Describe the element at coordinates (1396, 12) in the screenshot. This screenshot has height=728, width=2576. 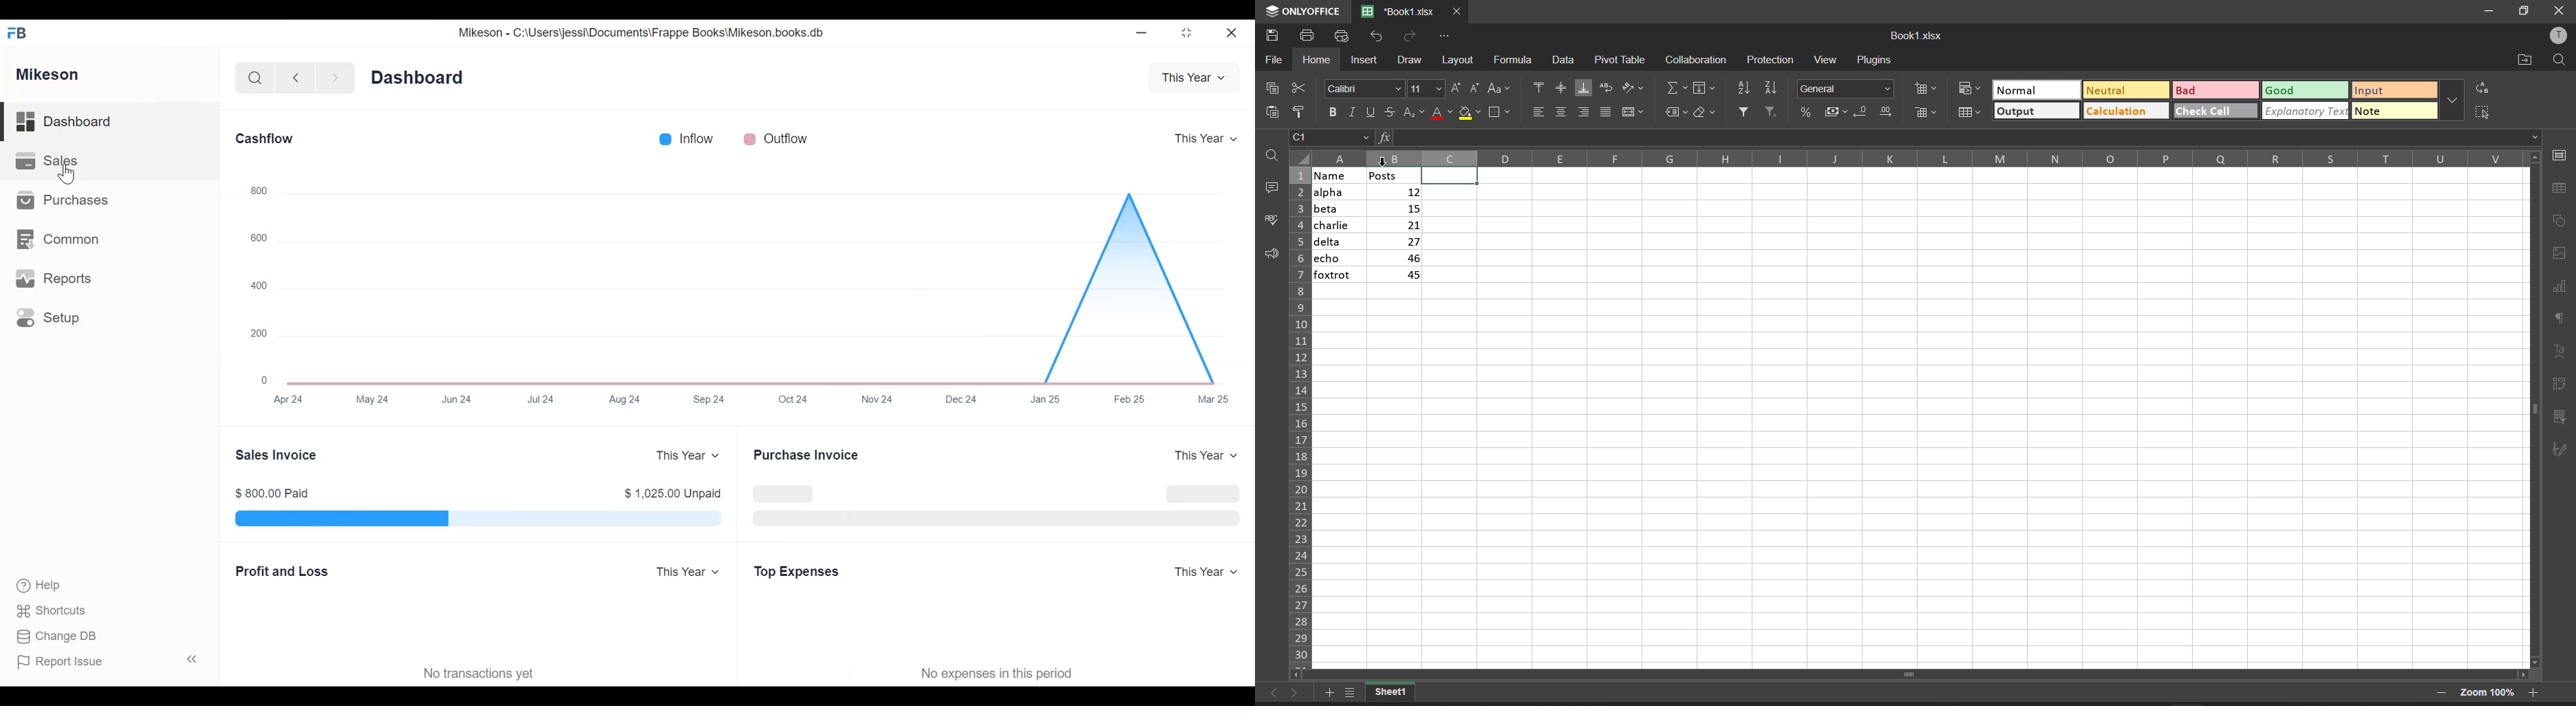
I see `'Book1.xlsx` at that location.